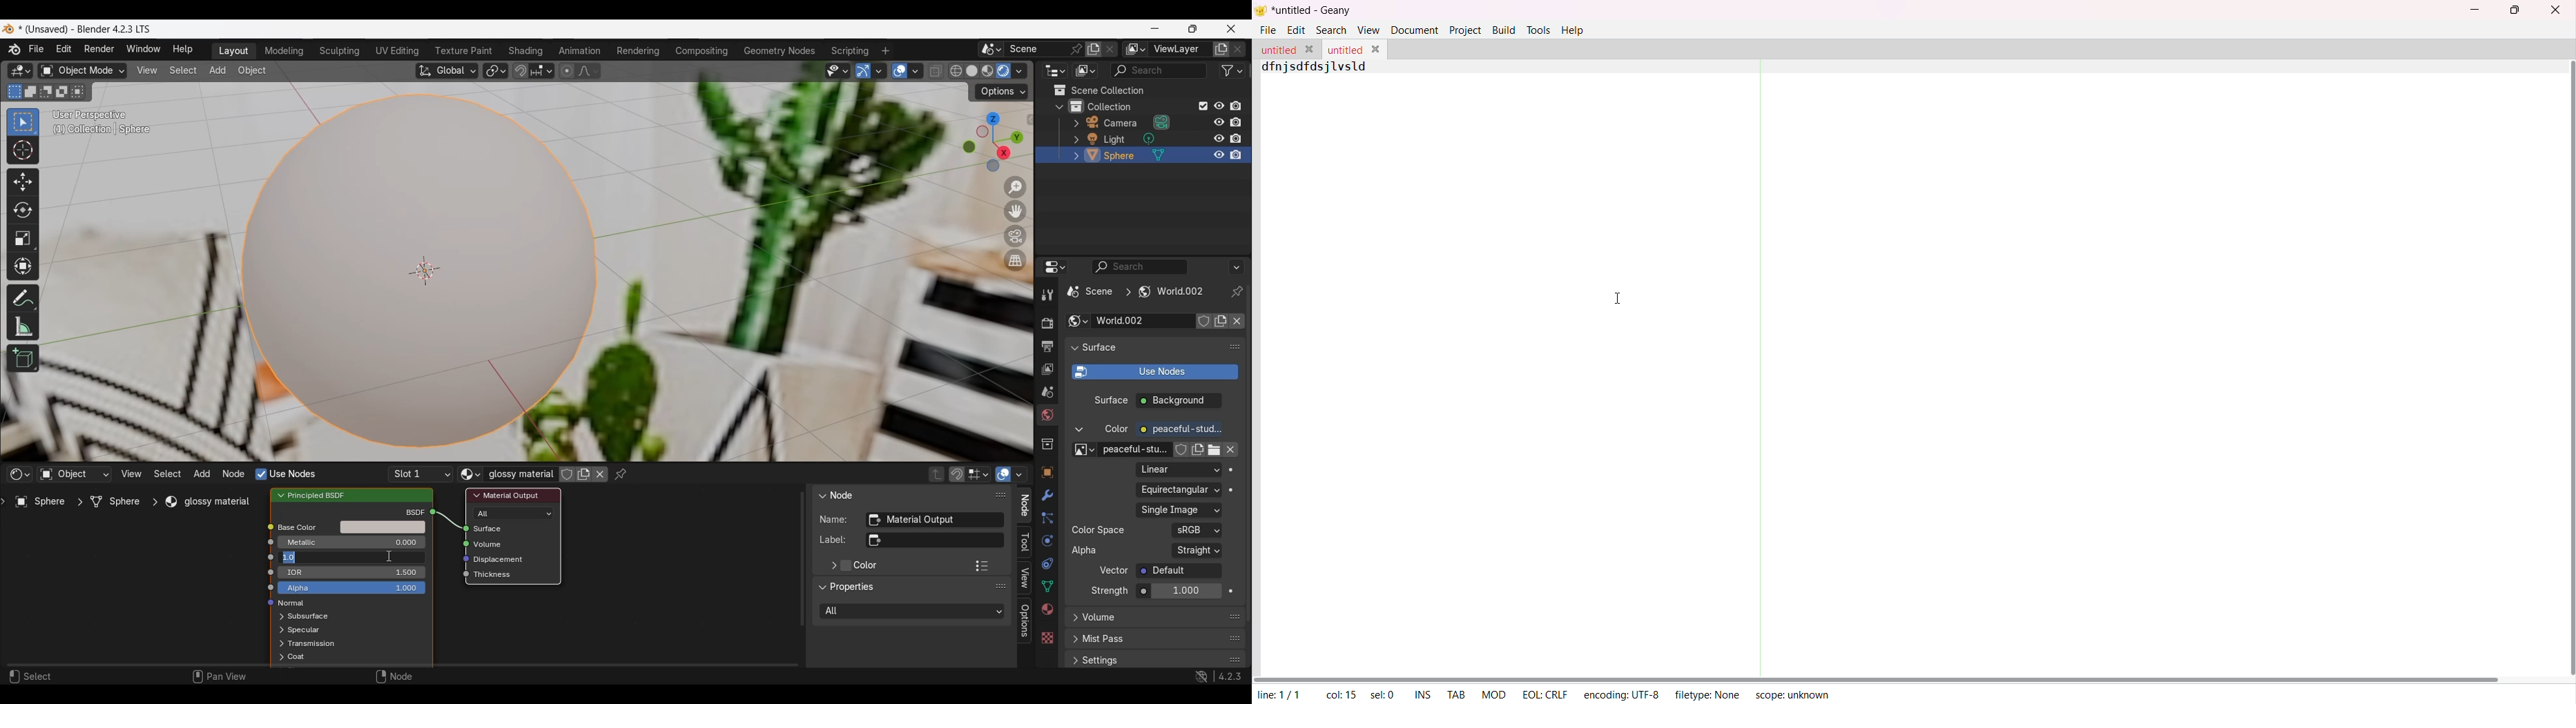 Image resolution: width=2576 pixels, height=728 pixels. What do you see at coordinates (1047, 444) in the screenshot?
I see `Collection properties` at bounding box center [1047, 444].